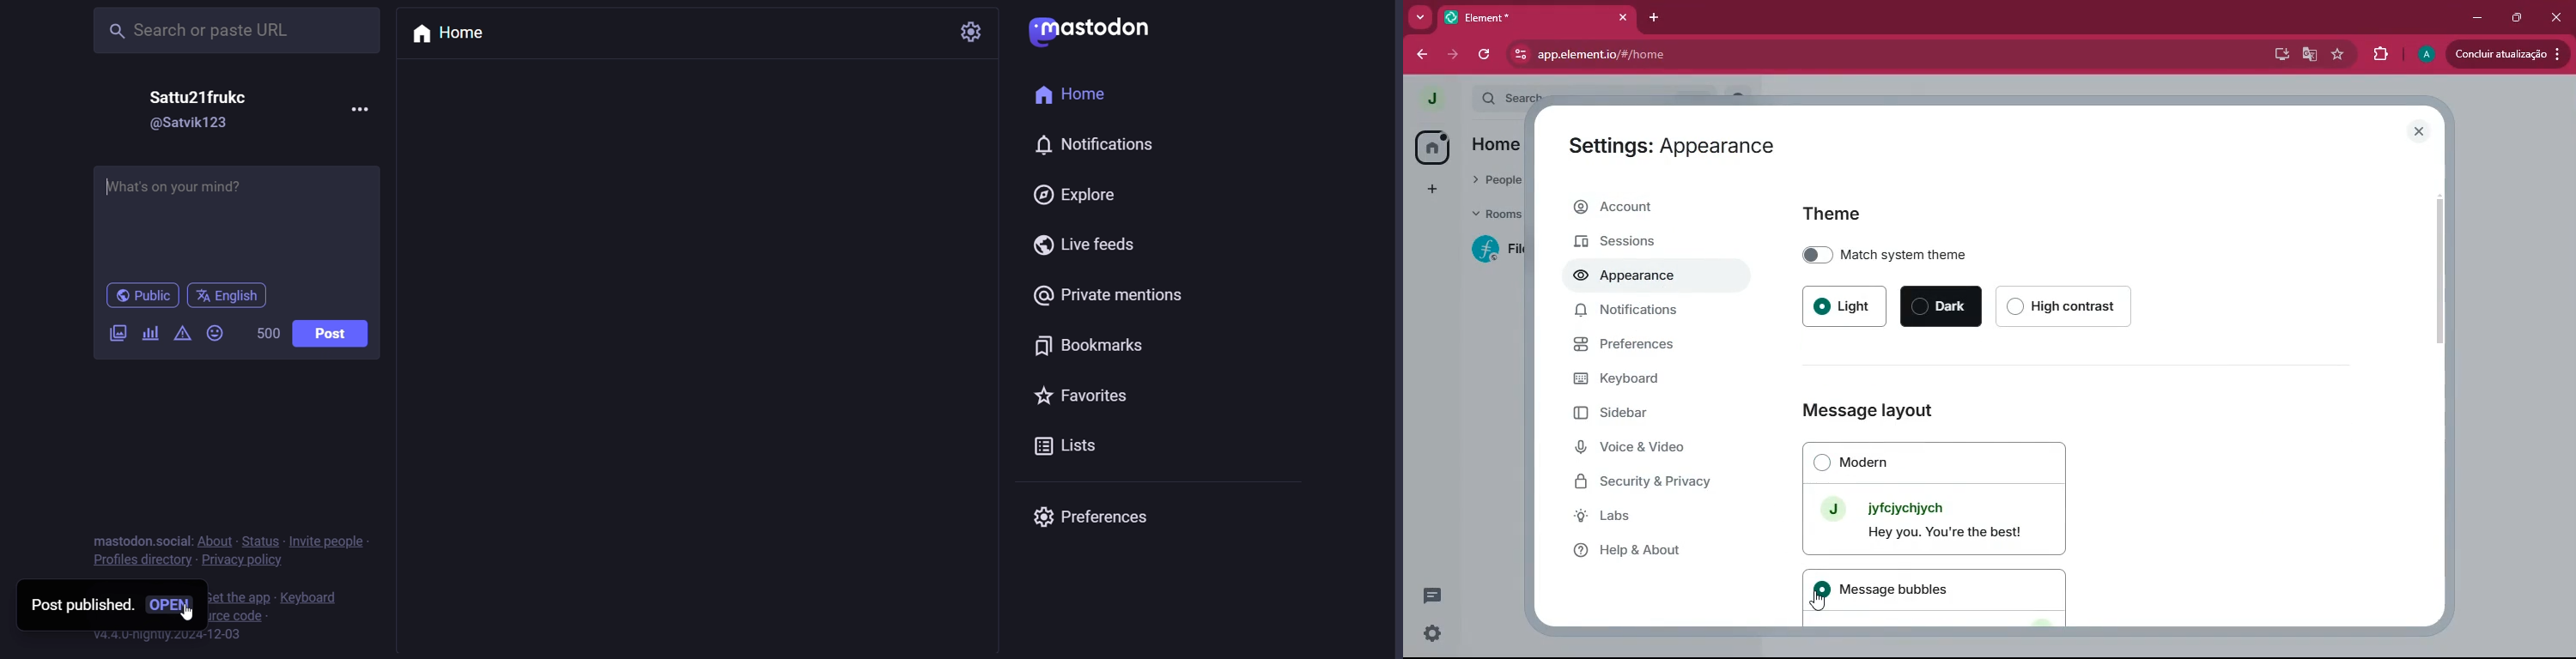  Describe the element at coordinates (2556, 17) in the screenshot. I see `close` at that location.